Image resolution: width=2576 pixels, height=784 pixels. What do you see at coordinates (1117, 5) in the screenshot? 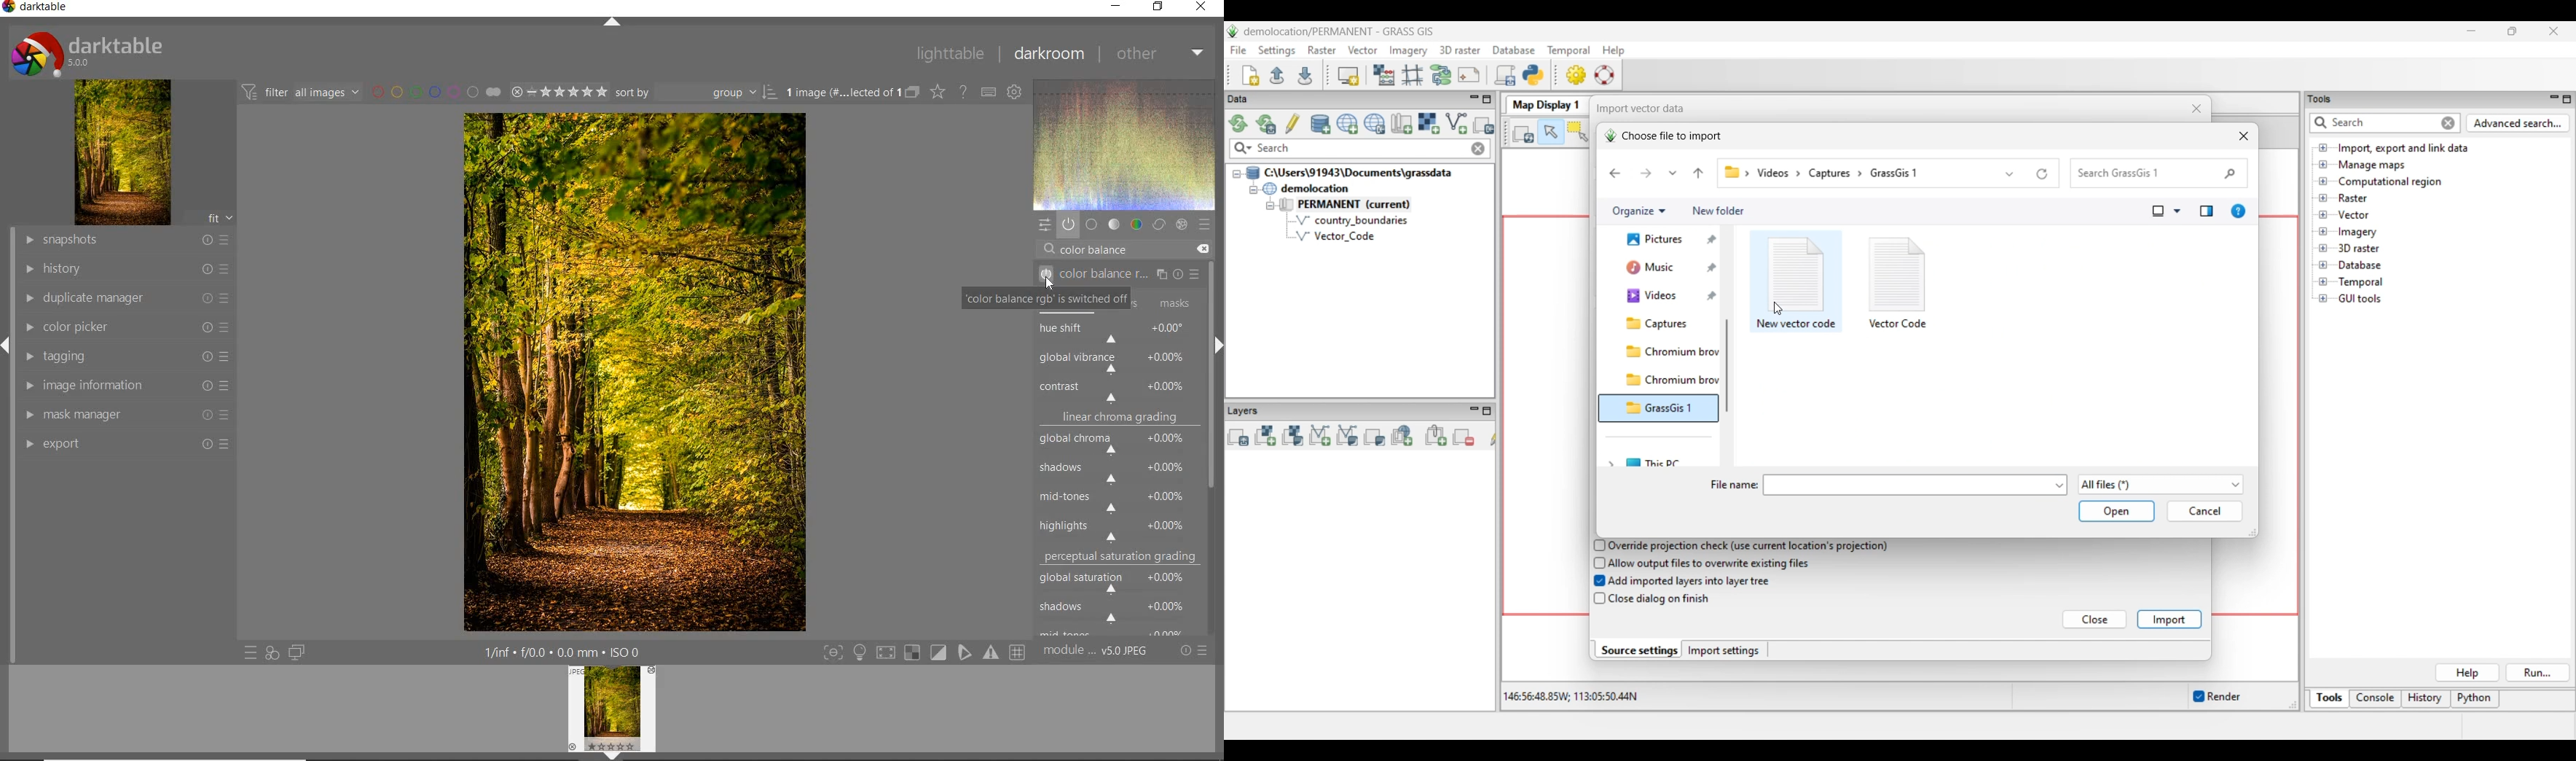
I see `minimize` at bounding box center [1117, 5].